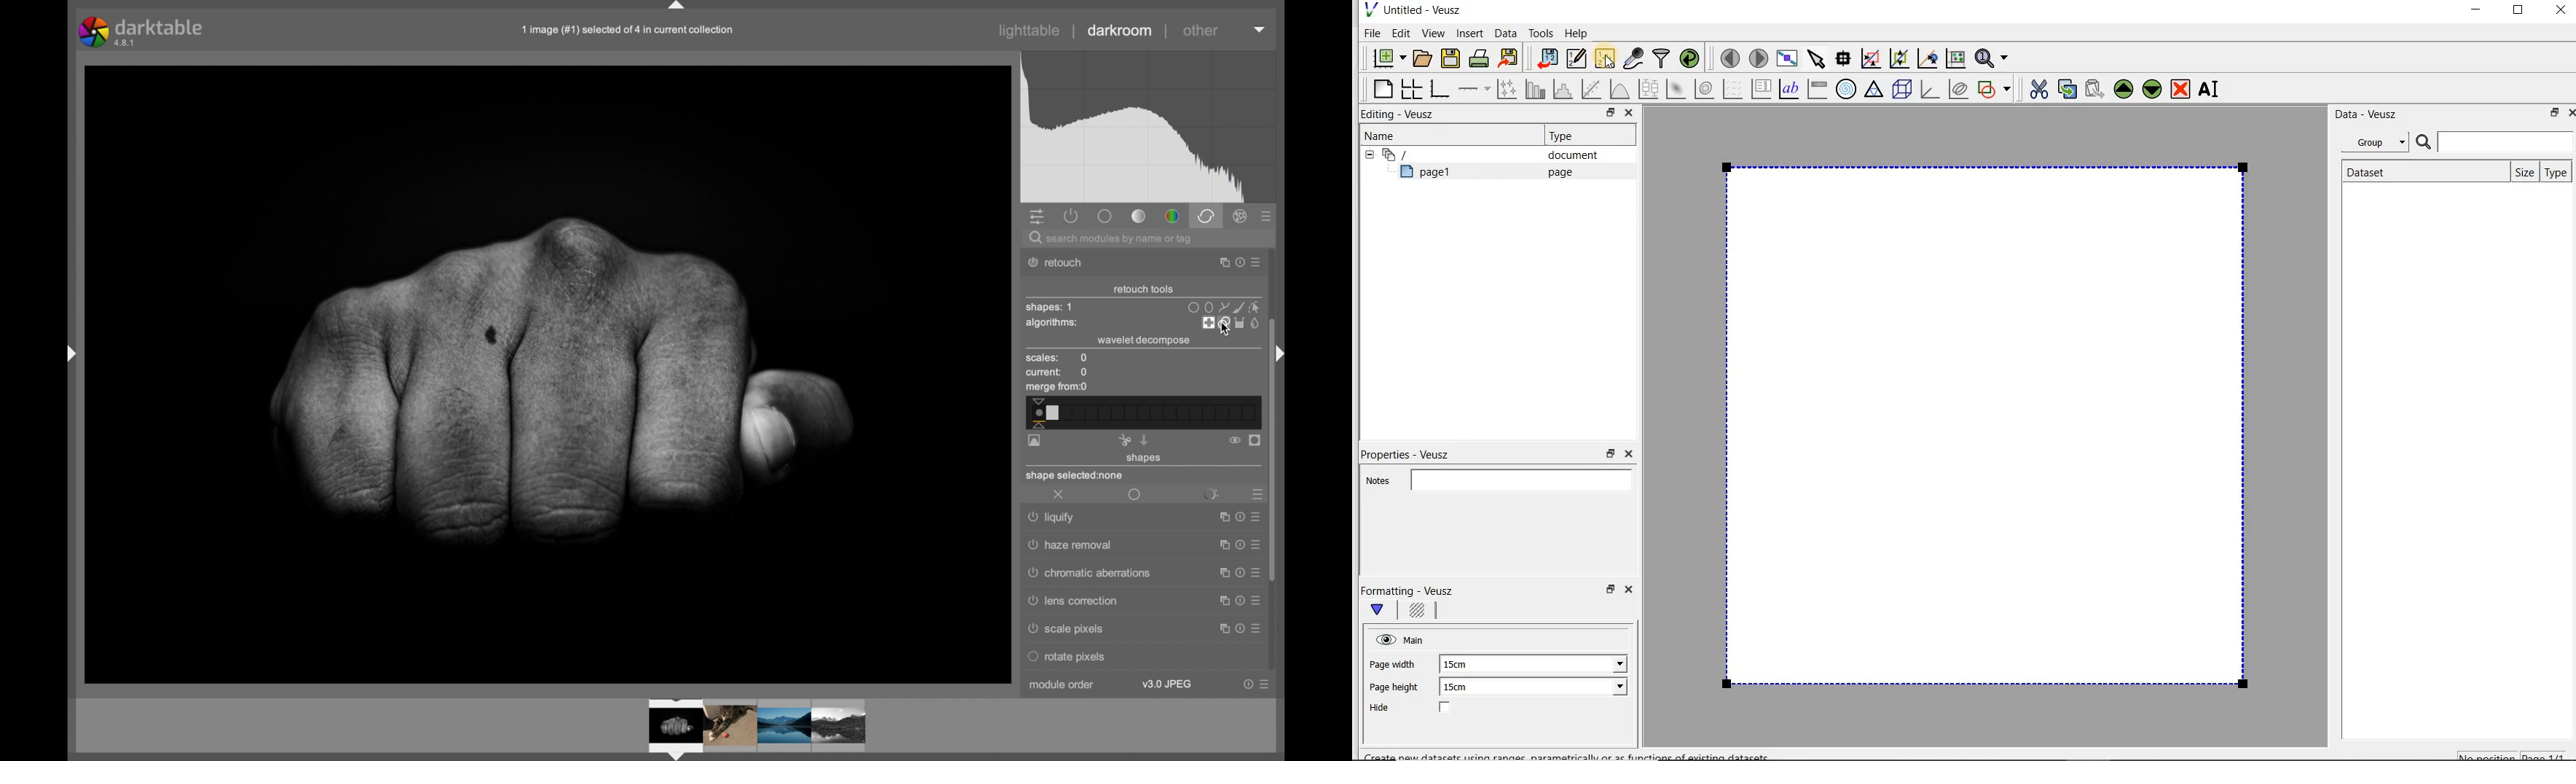 The width and height of the screenshot is (2576, 784). I want to click on cut, so click(1124, 440).